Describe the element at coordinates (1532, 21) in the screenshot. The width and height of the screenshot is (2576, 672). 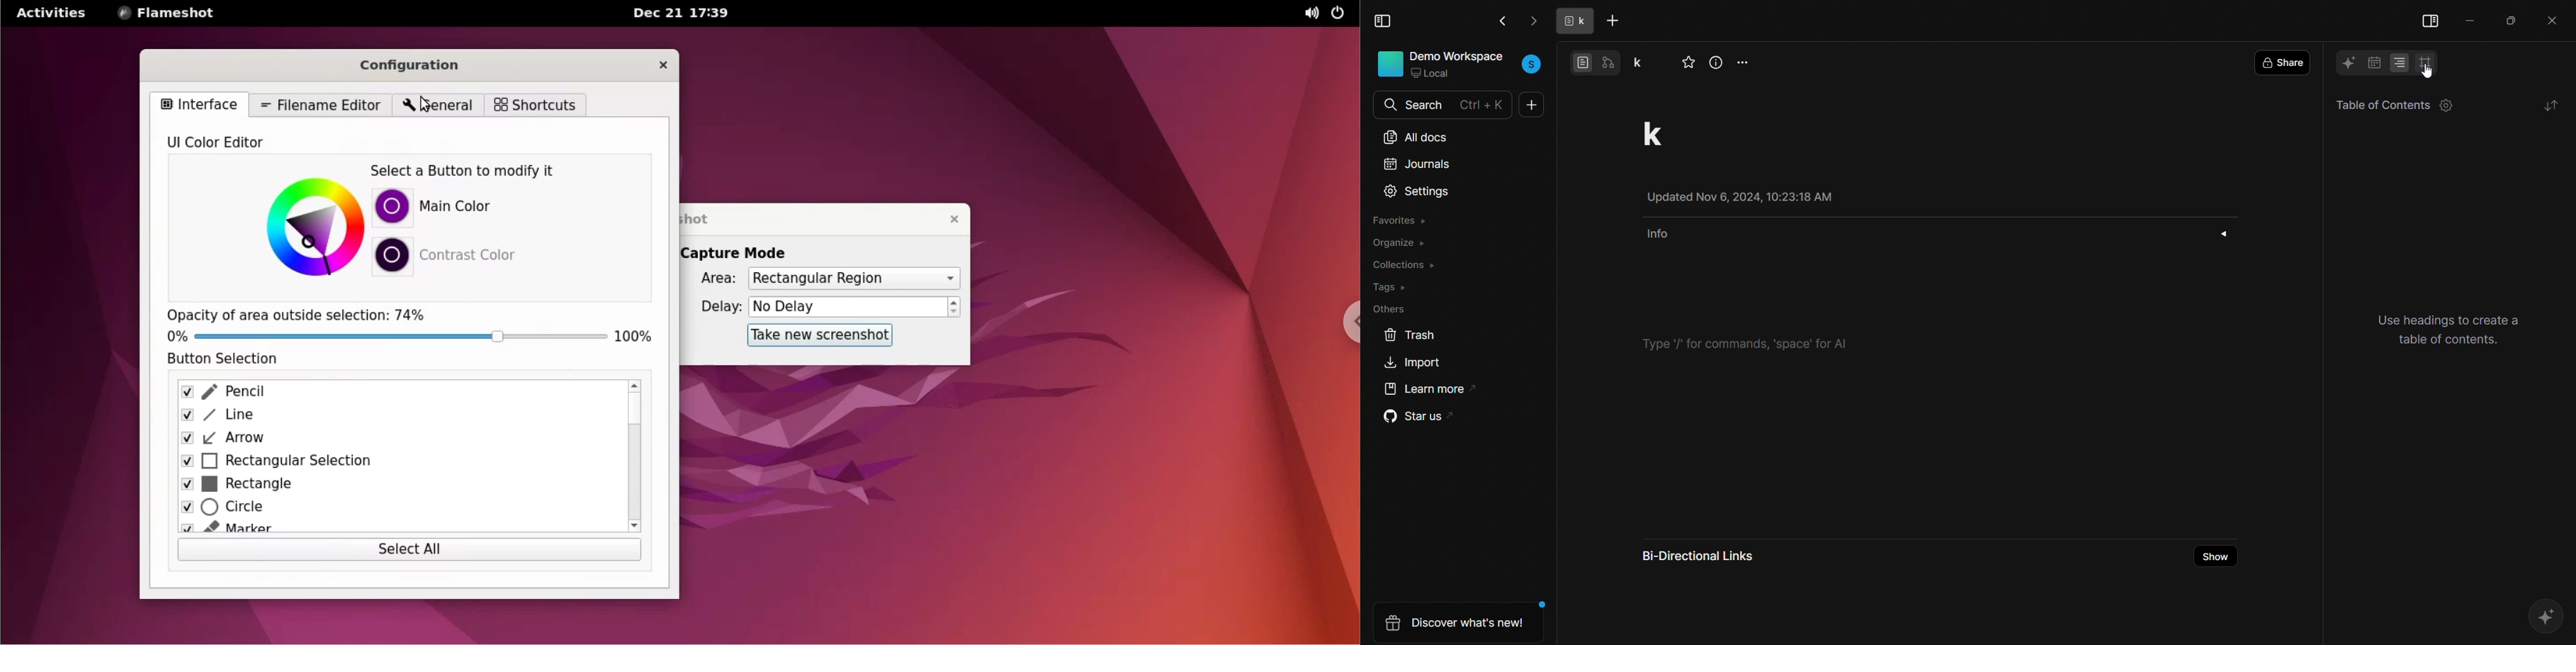
I see `go next` at that location.